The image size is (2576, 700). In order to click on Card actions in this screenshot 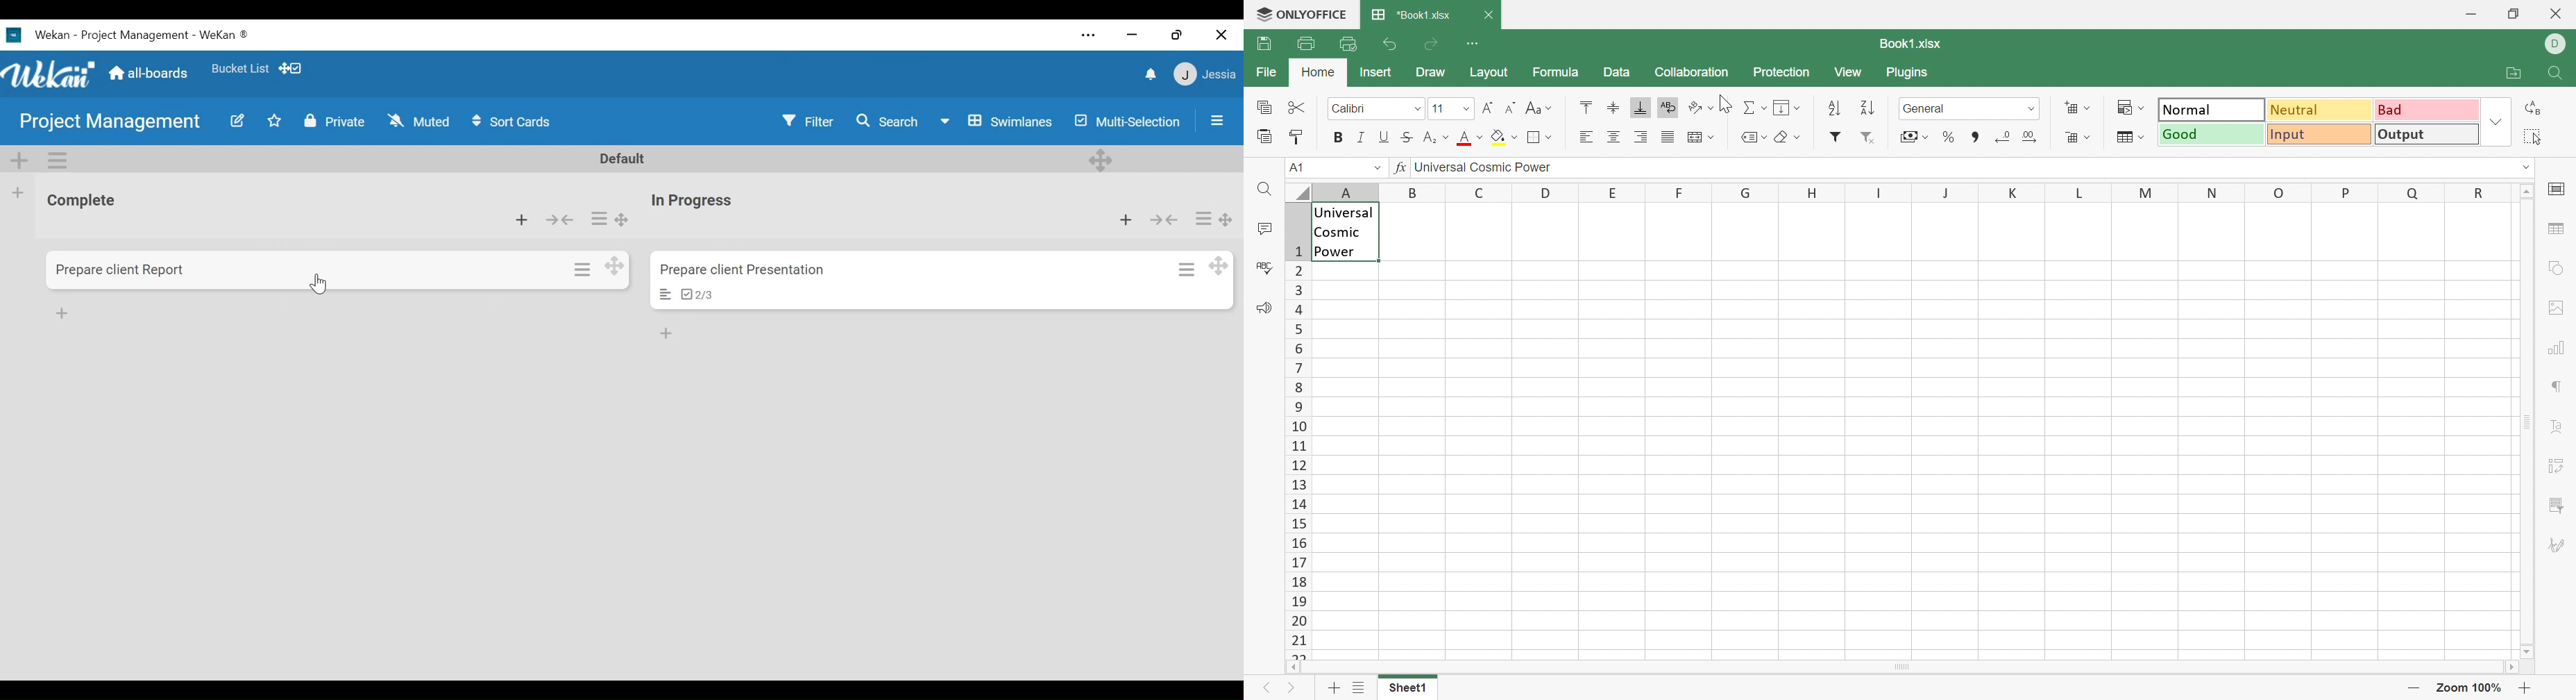, I will do `click(584, 268)`.